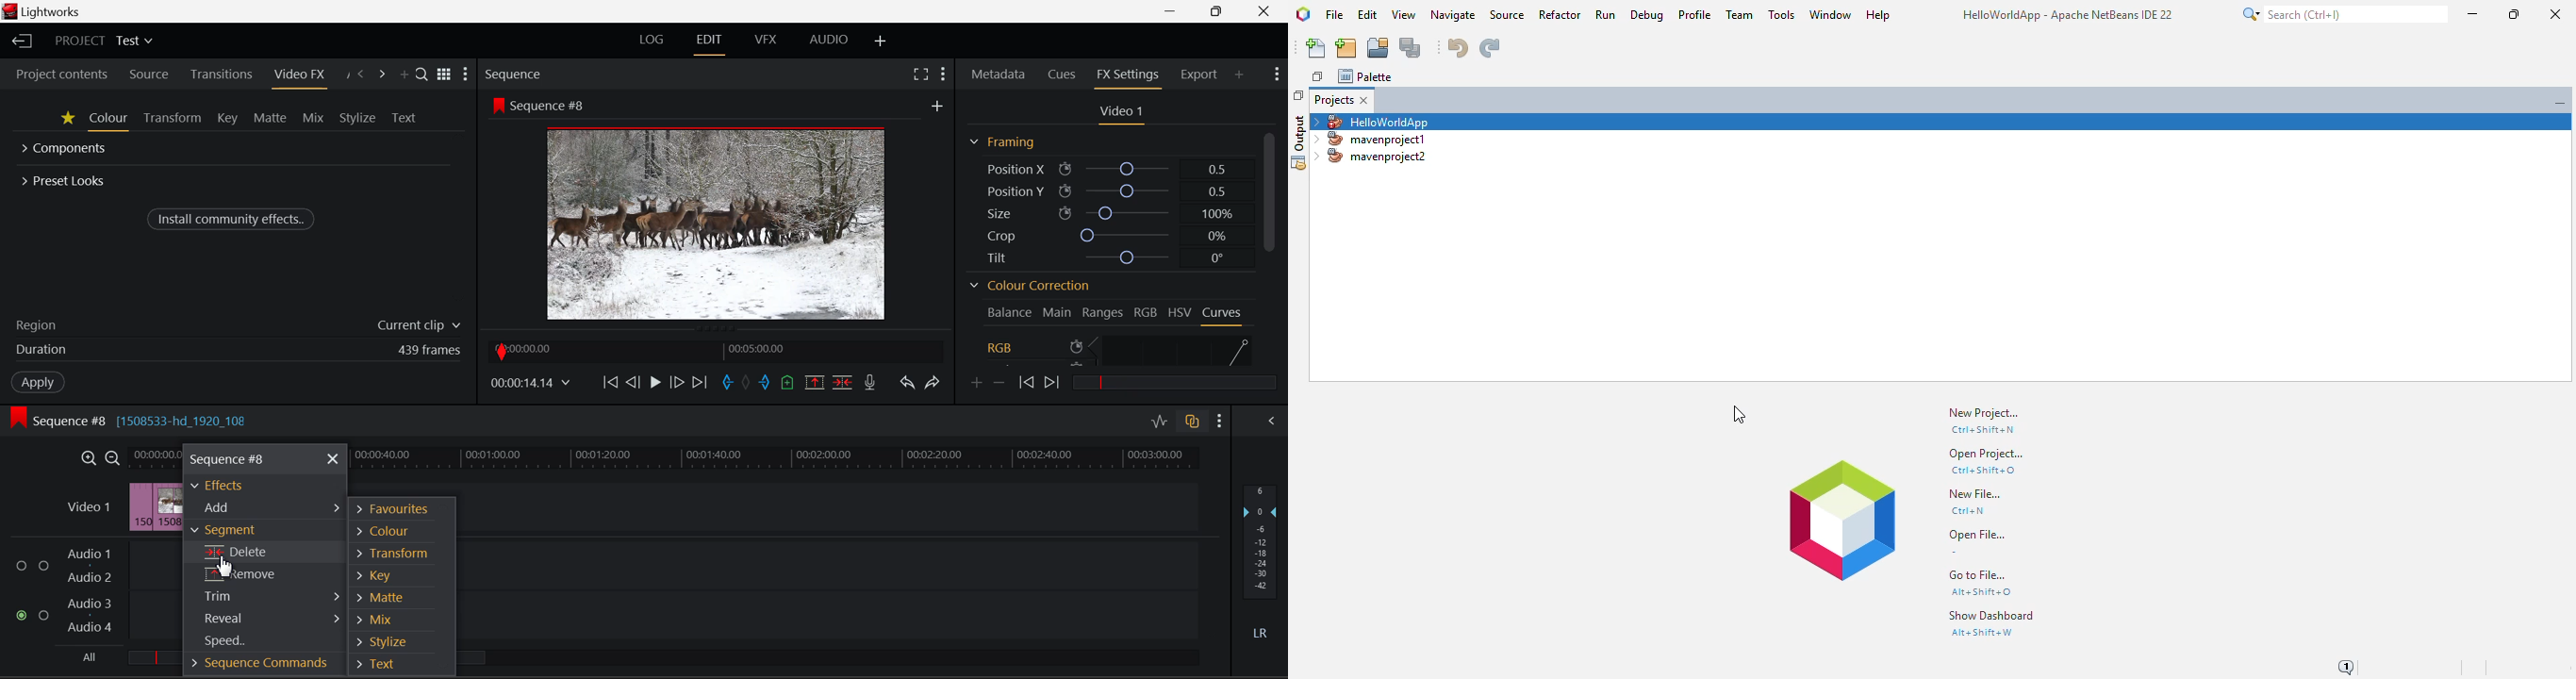  Describe the element at coordinates (170, 119) in the screenshot. I see `Transform` at that location.